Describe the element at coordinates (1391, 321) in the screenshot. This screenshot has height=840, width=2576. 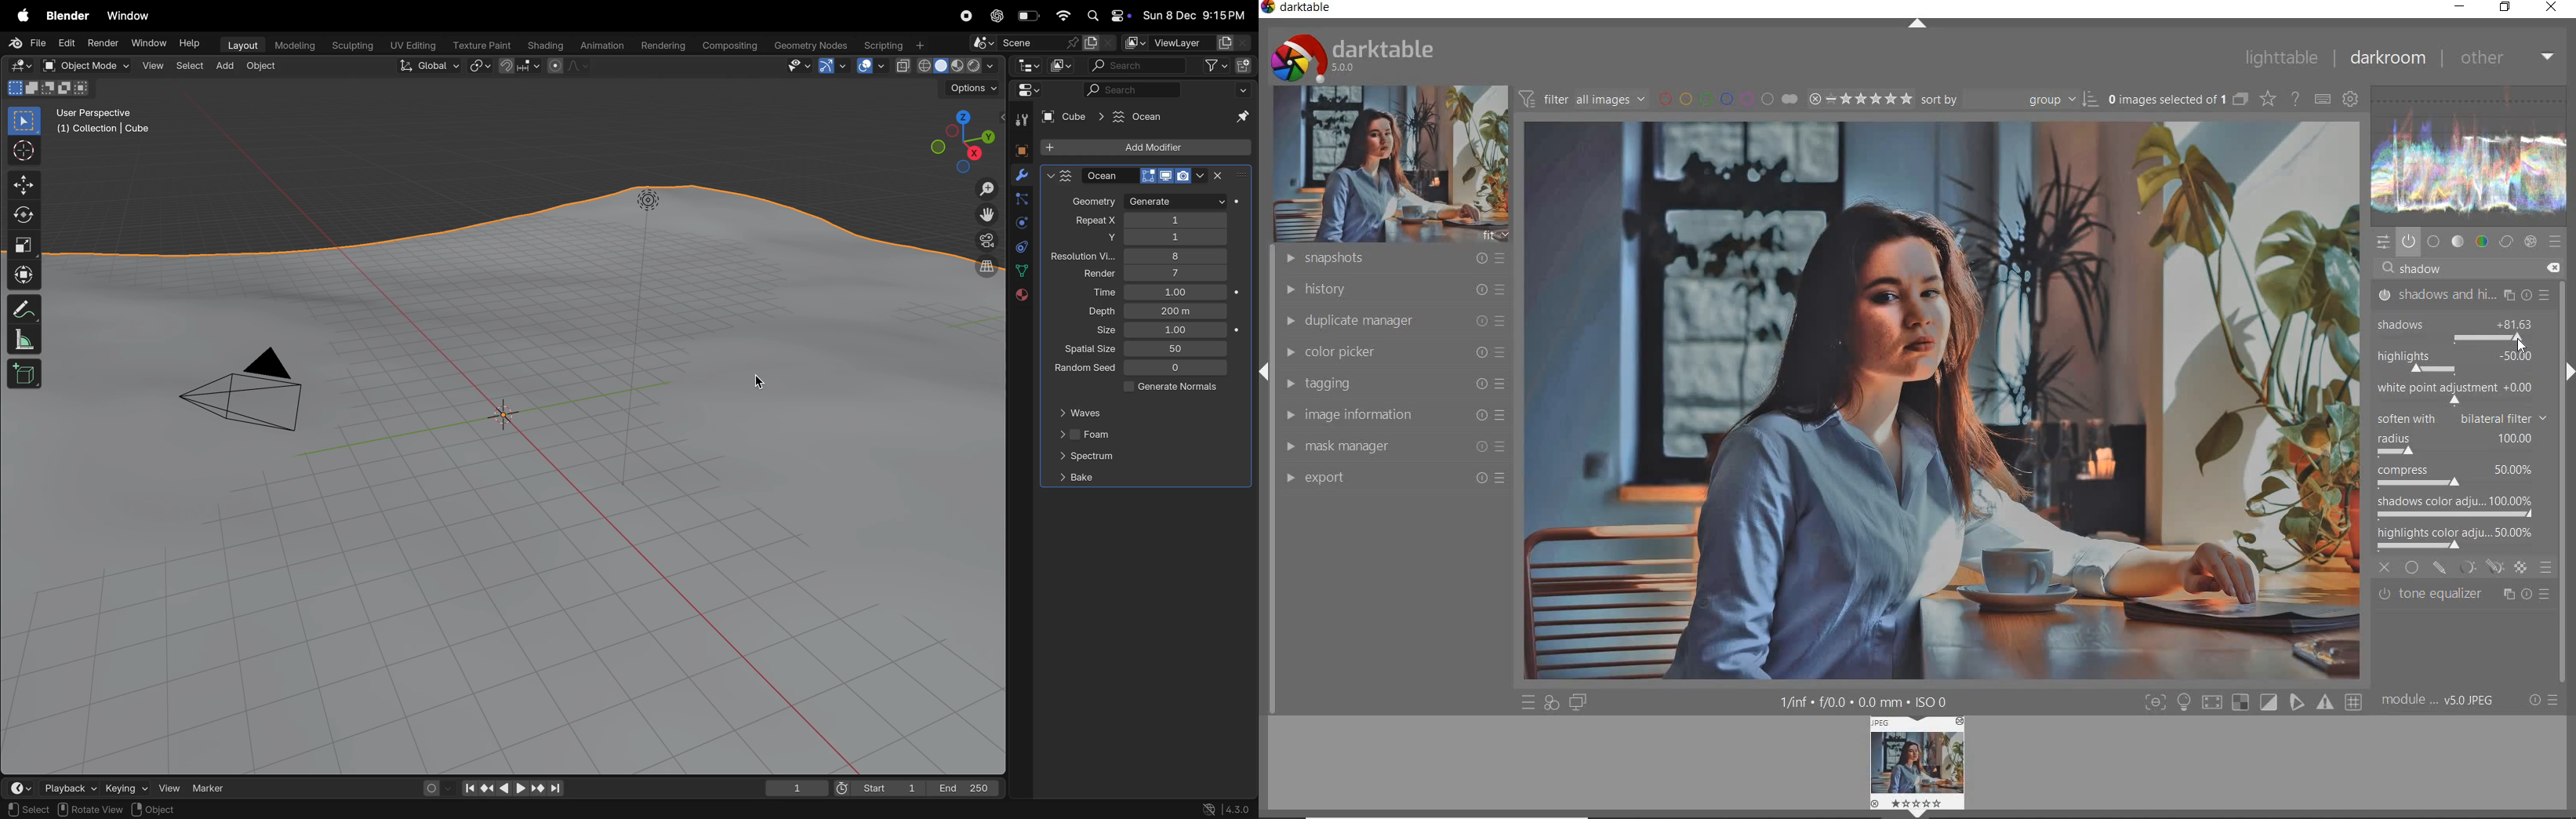
I see `duplicate manager` at that location.